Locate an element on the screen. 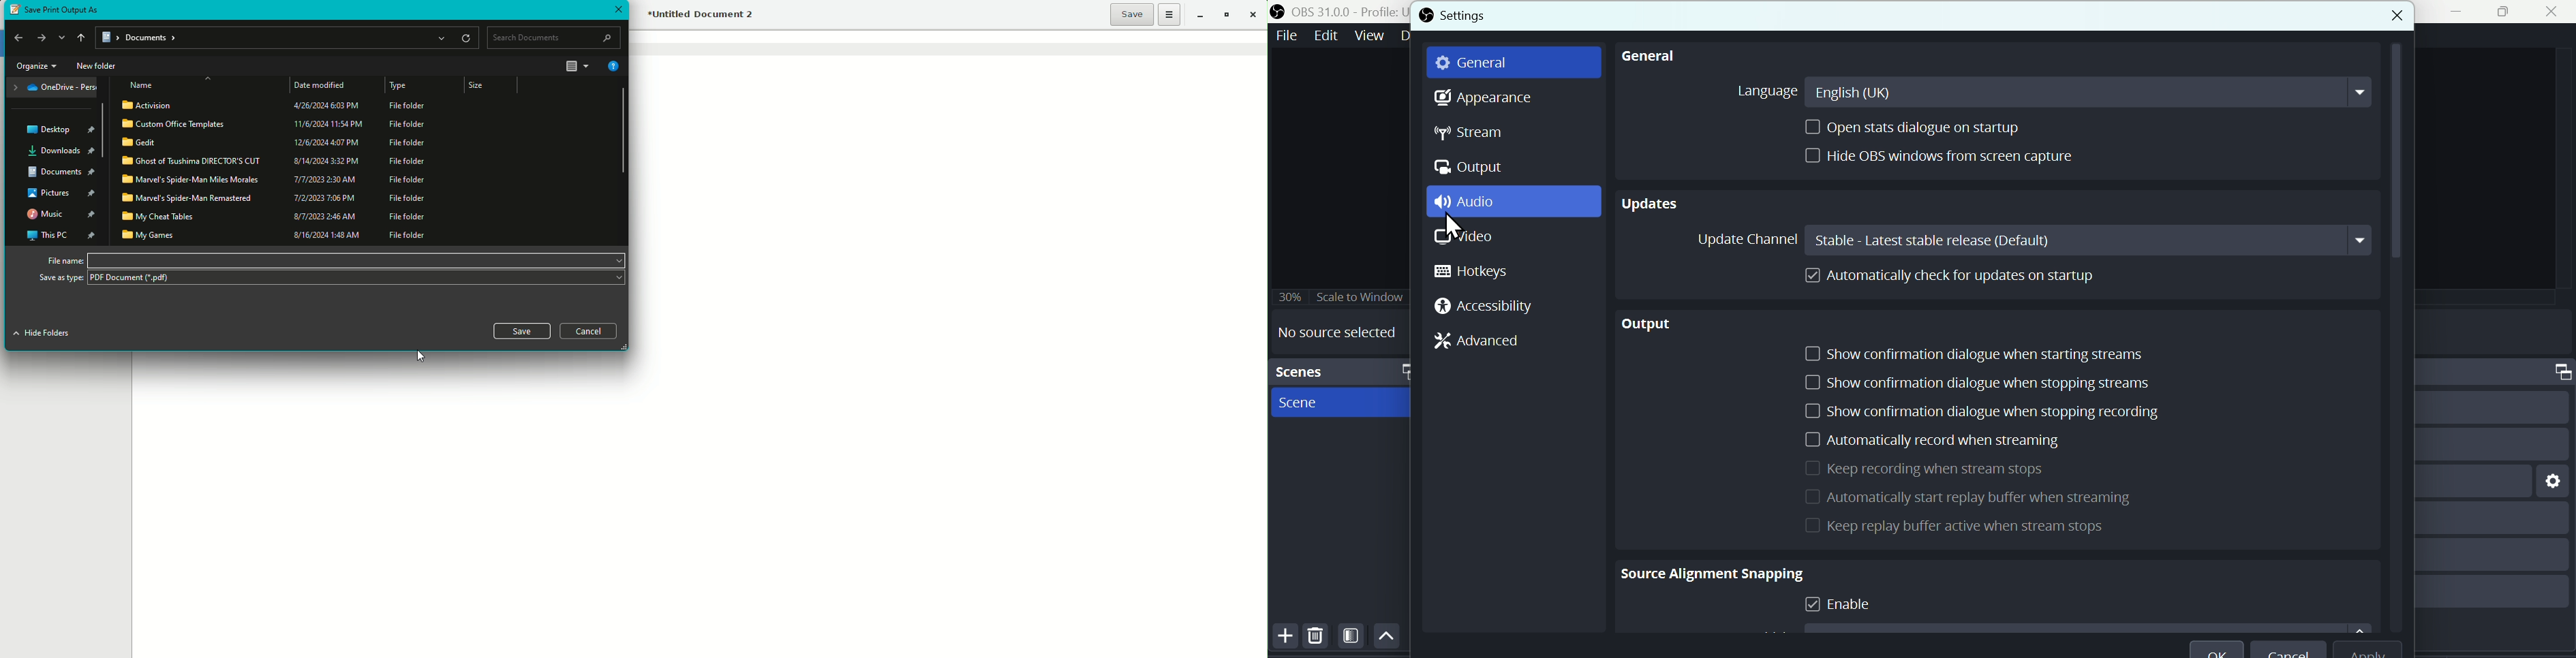 The width and height of the screenshot is (2576, 672). Appearance is located at coordinates (1485, 99).